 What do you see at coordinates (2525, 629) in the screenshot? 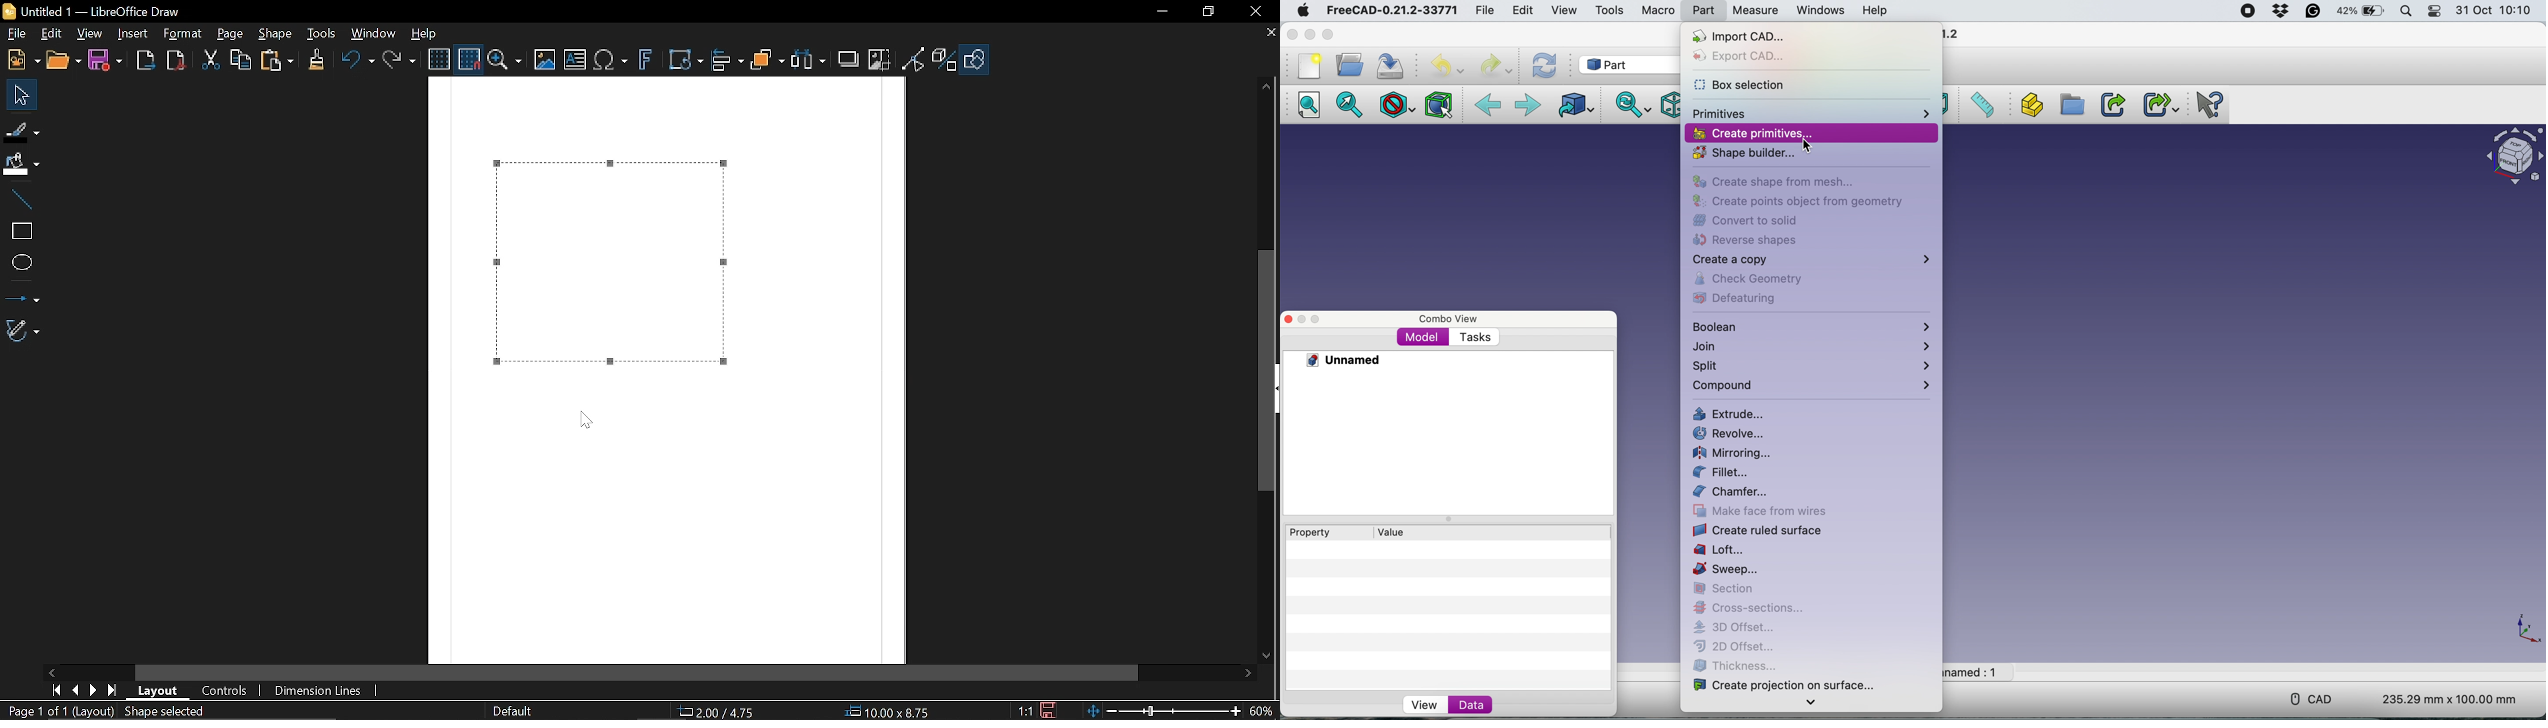
I see `xy coordinates` at bounding box center [2525, 629].